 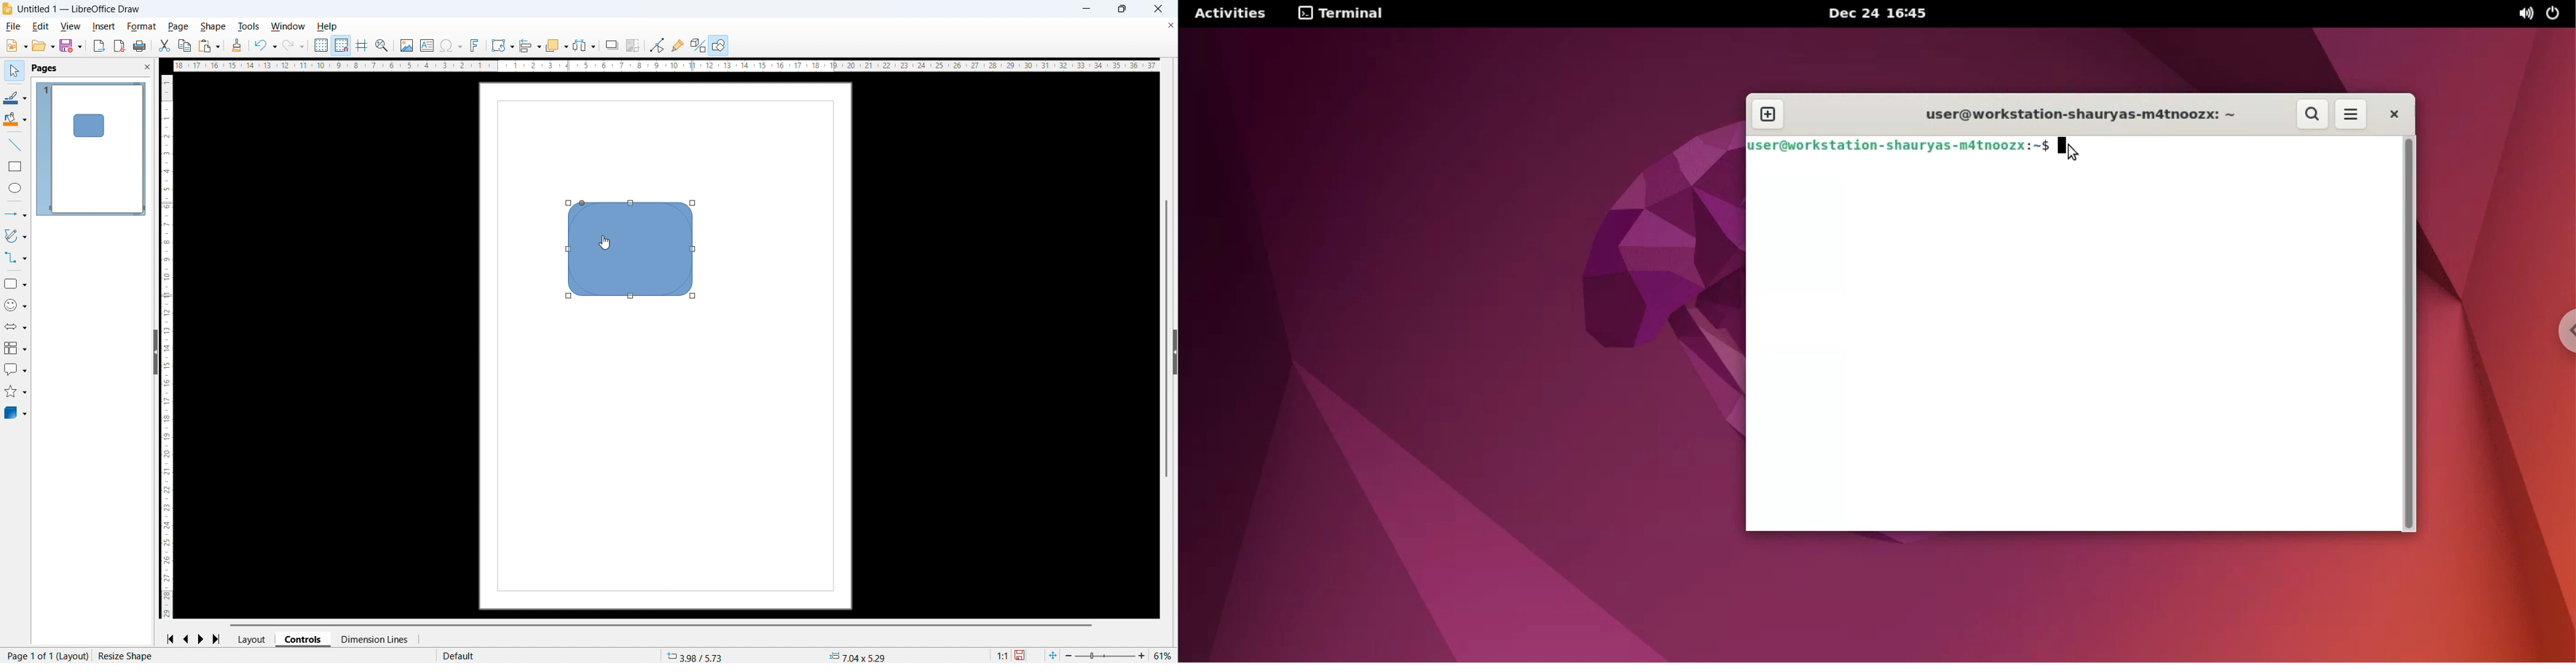 I want to click on Help , so click(x=328, y=27).